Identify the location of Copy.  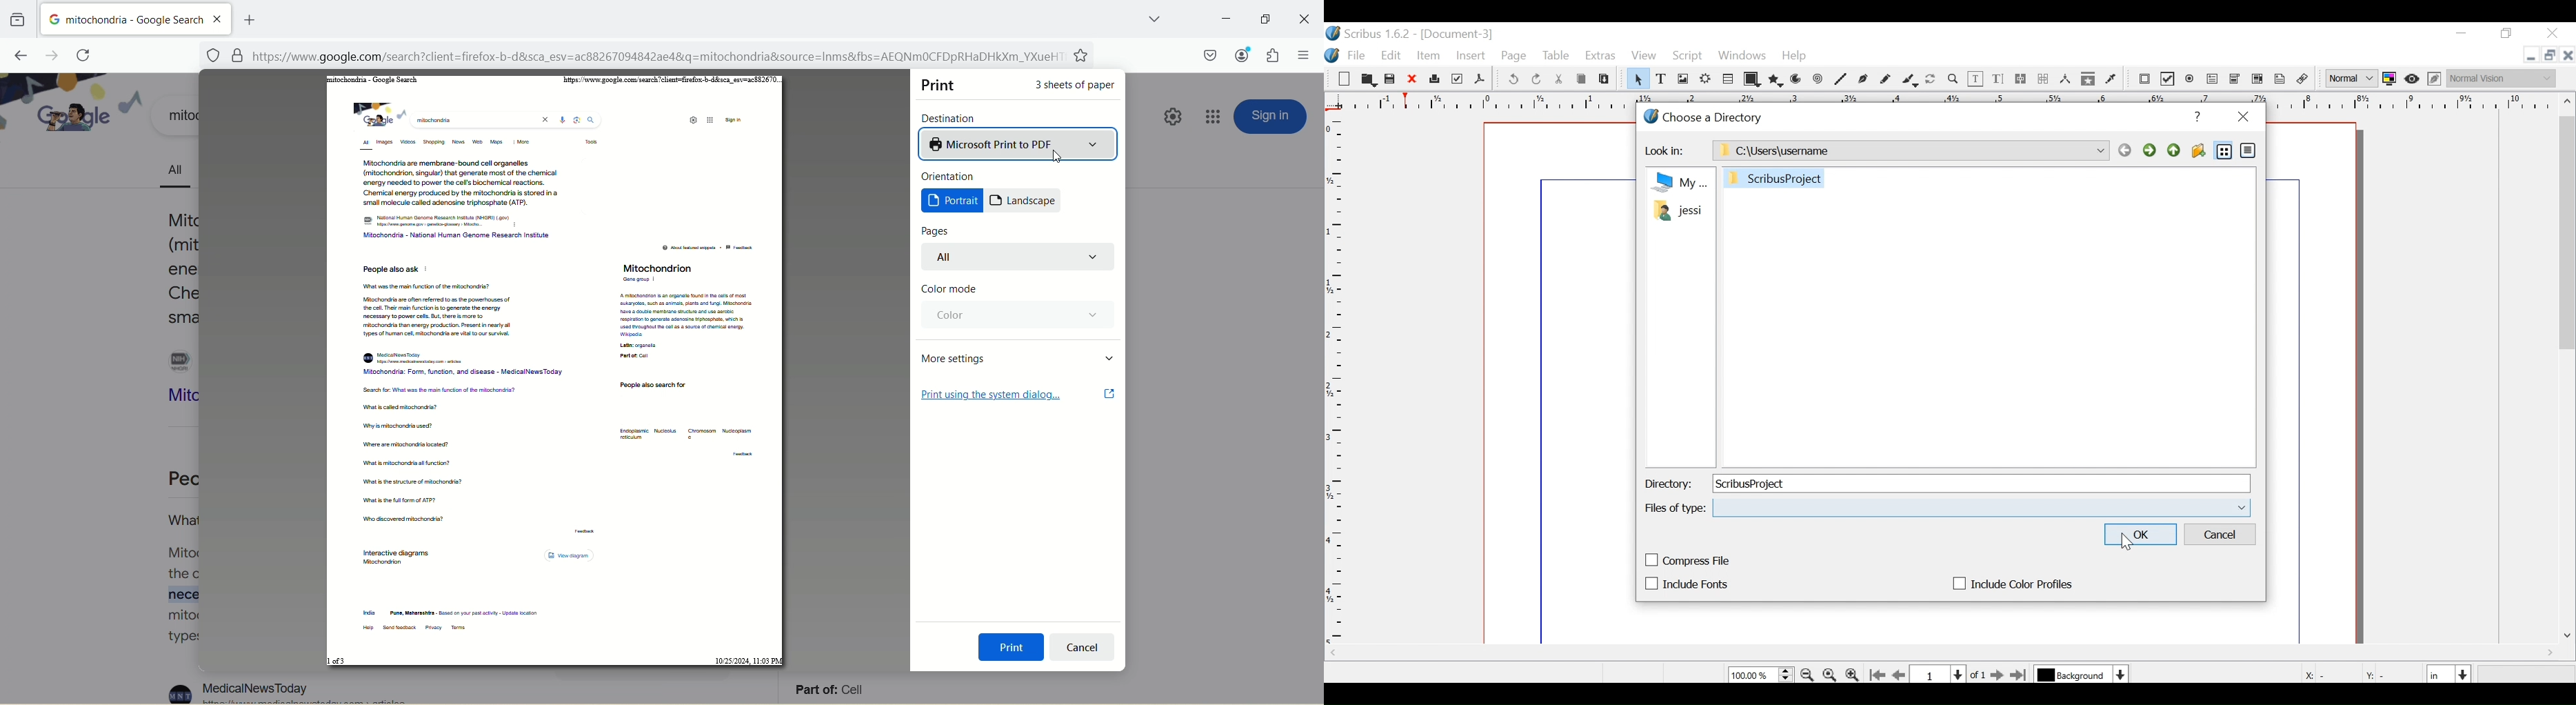
(1581, 79).